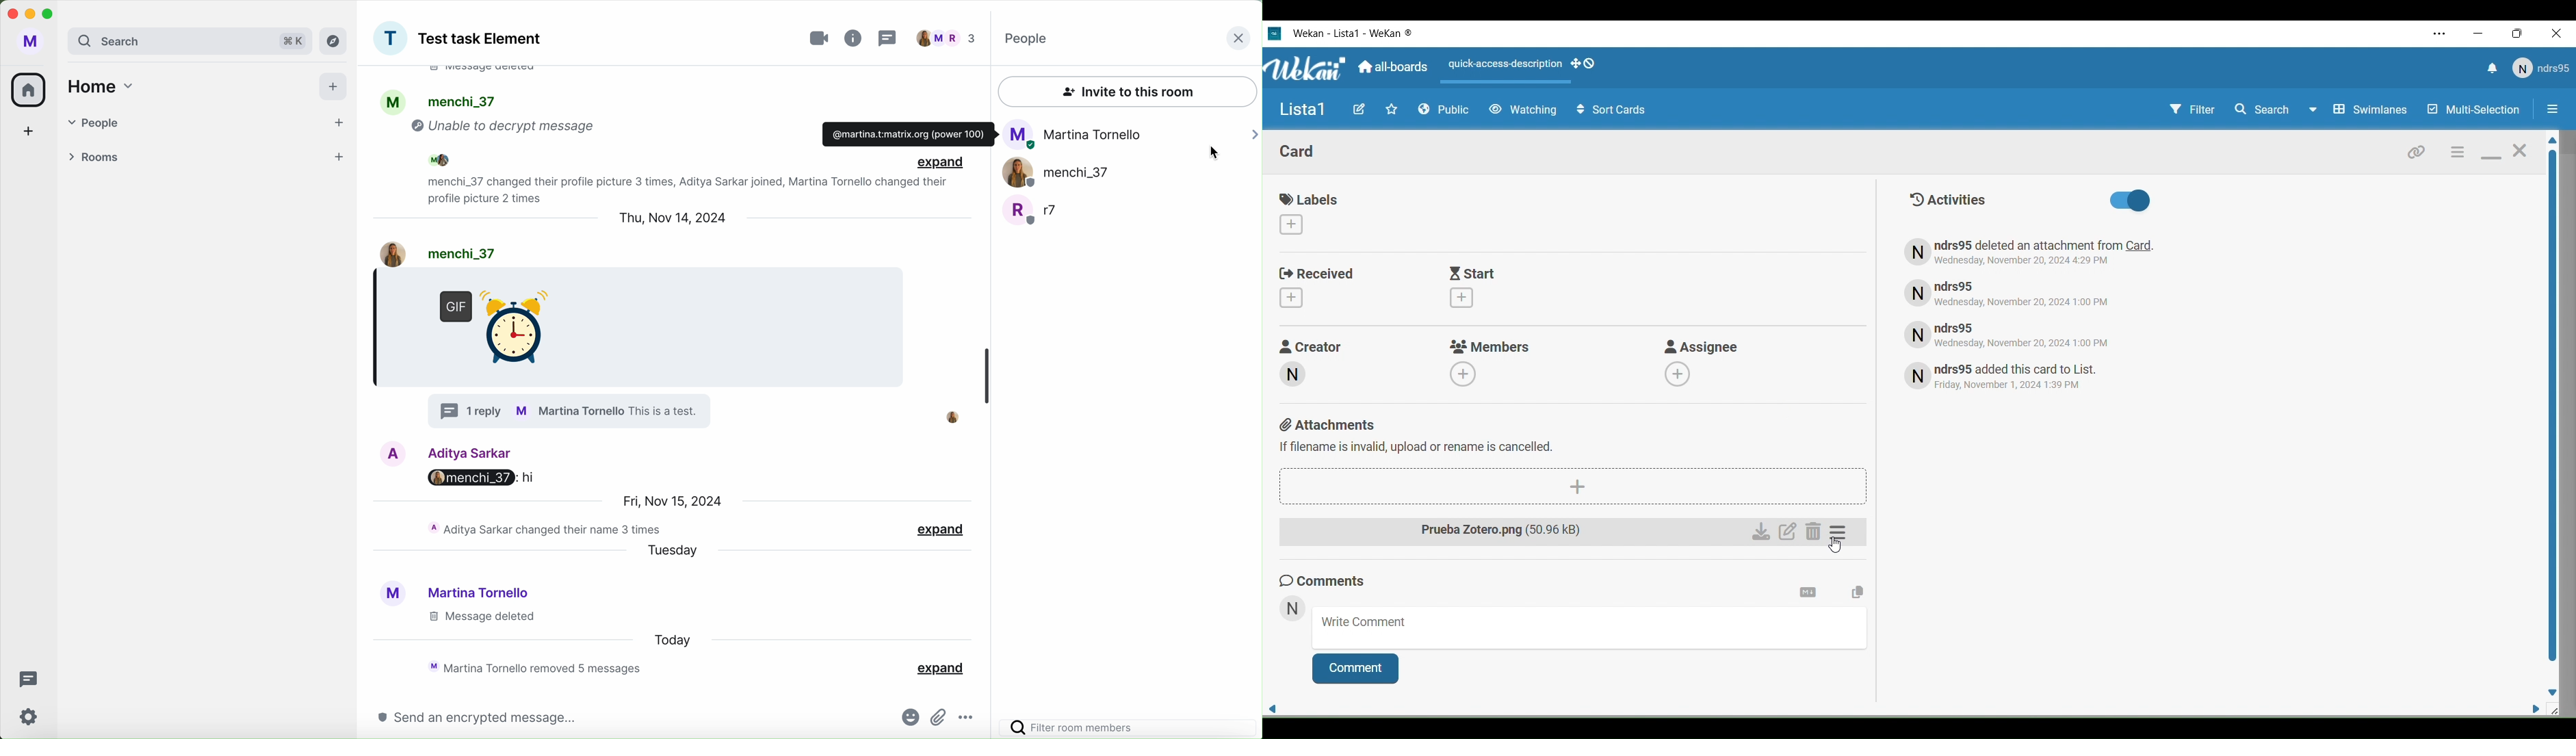 This screenshot has width=2576, height=756. Describe the element at coordinates (1312, 200) in the screenshot. I see `Labels` at that location.